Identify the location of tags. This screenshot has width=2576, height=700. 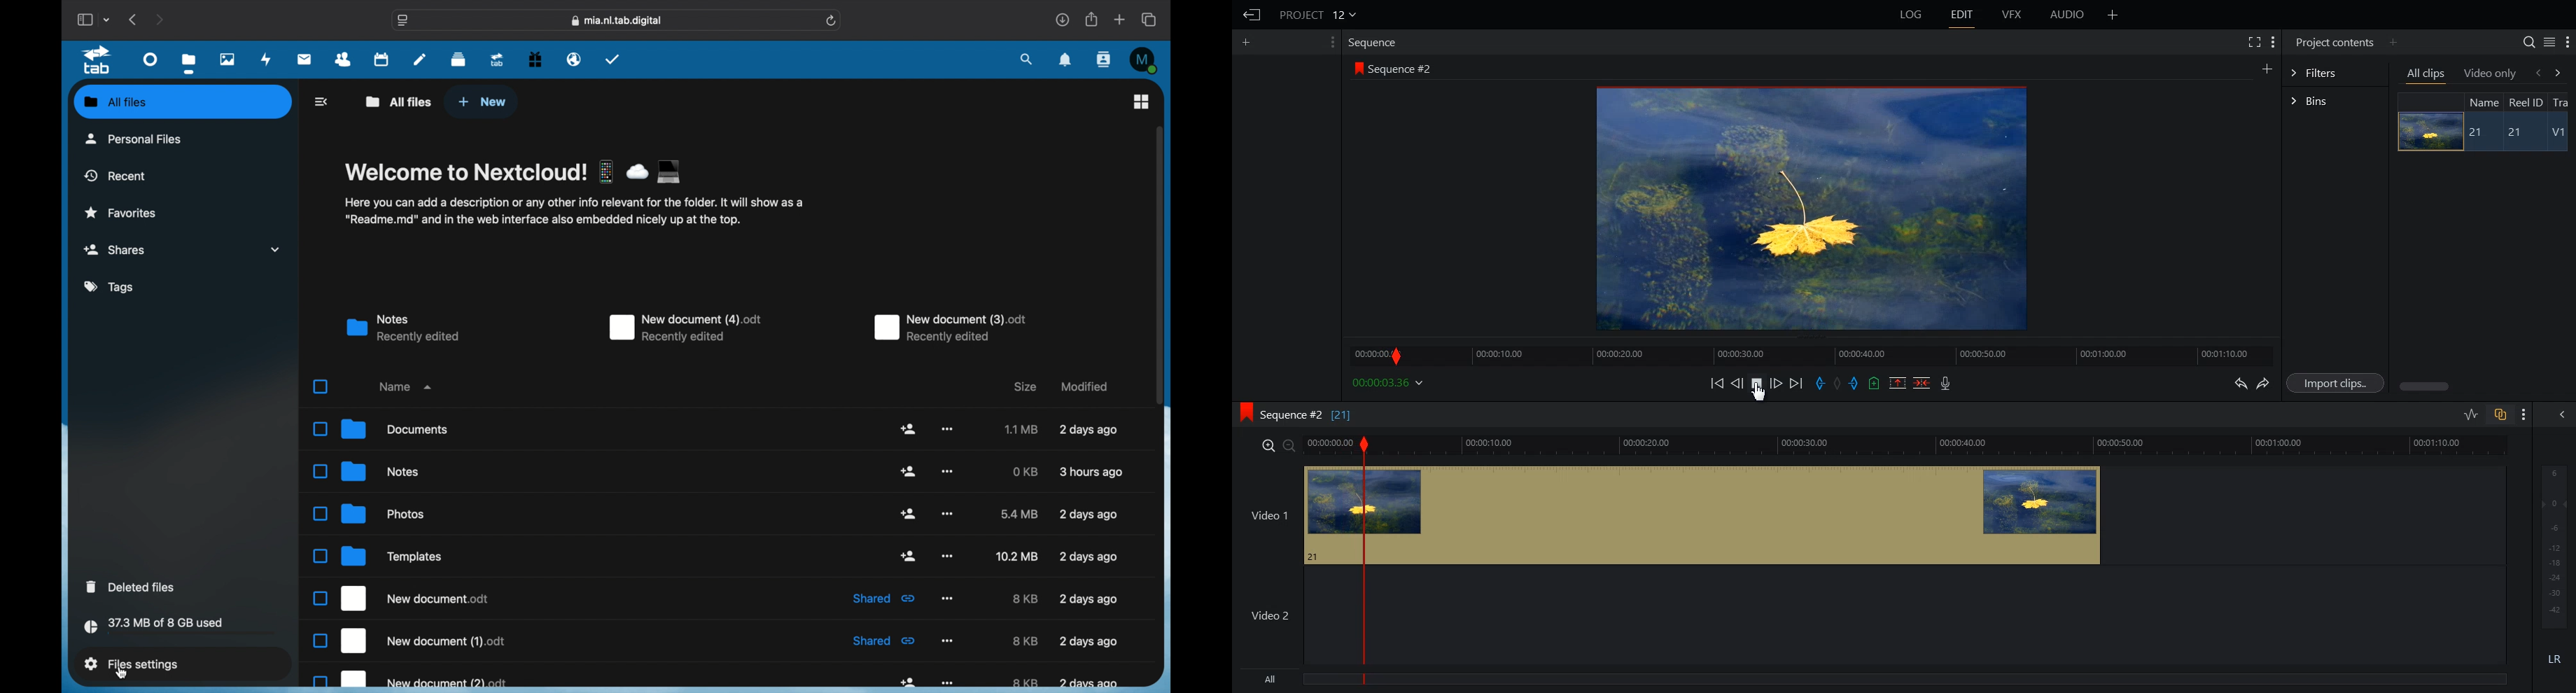
(110, 287).